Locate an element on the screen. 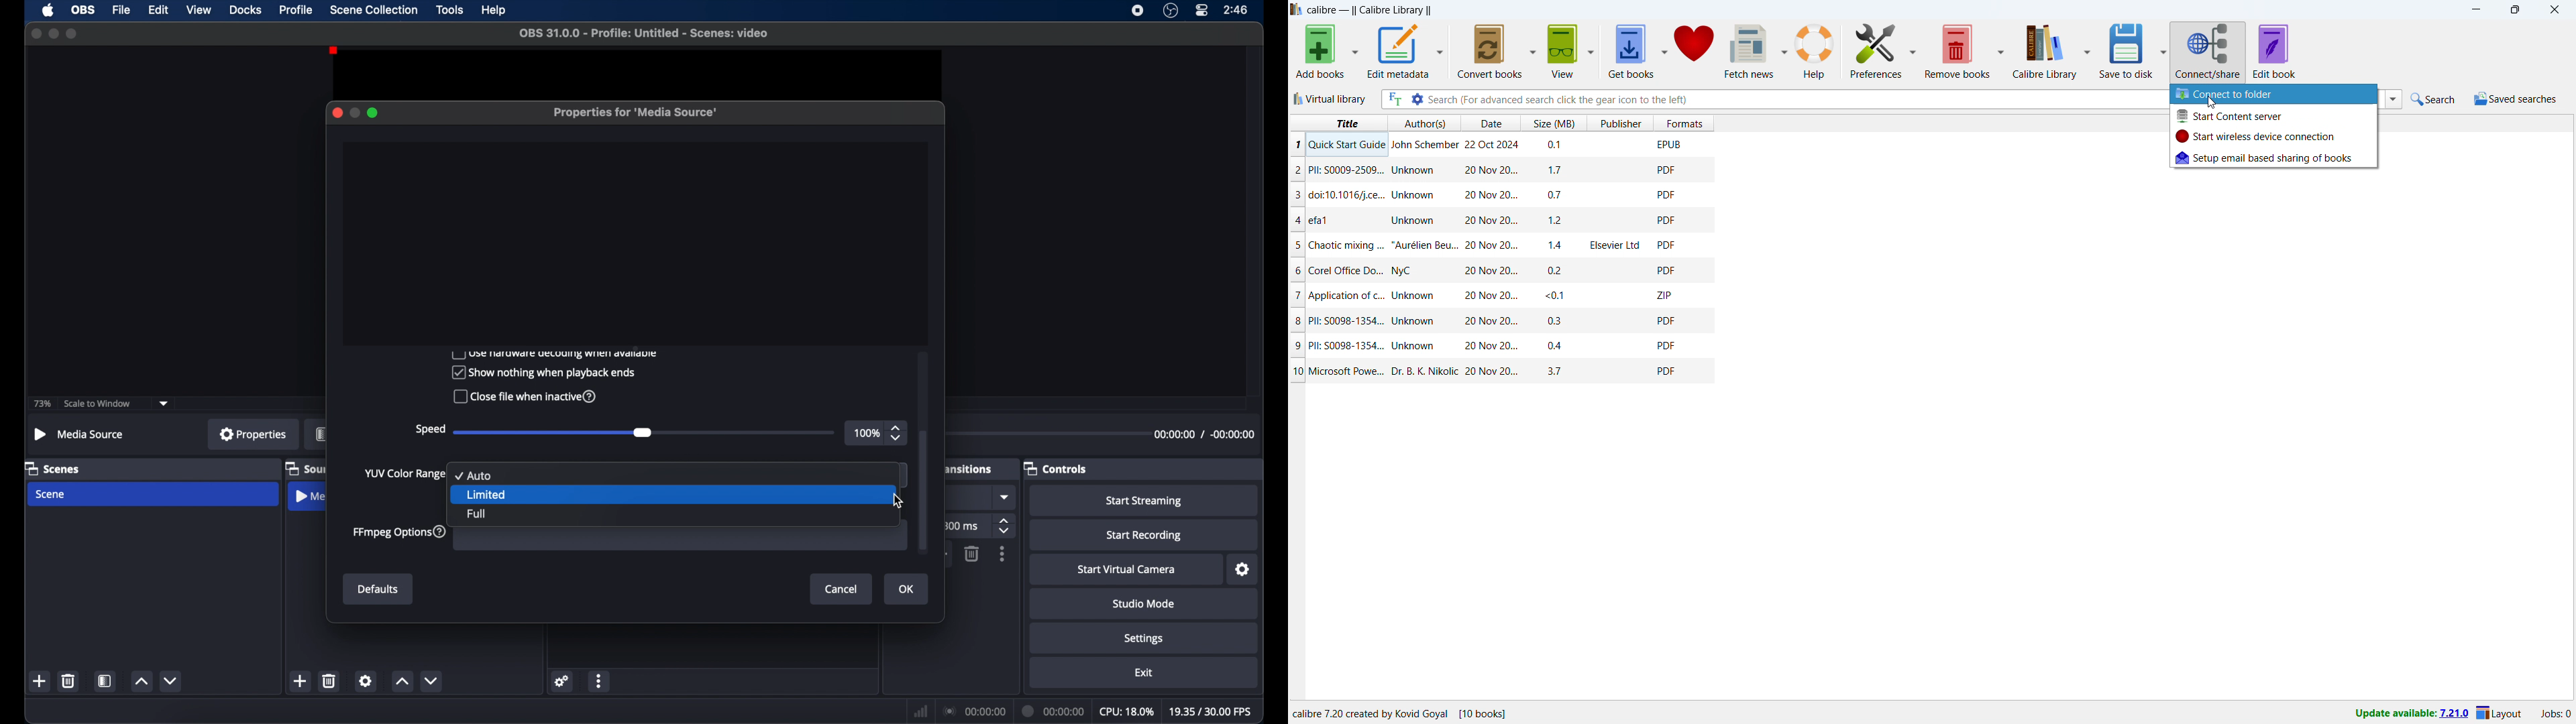  search history is located at coordinates (2393, 99).